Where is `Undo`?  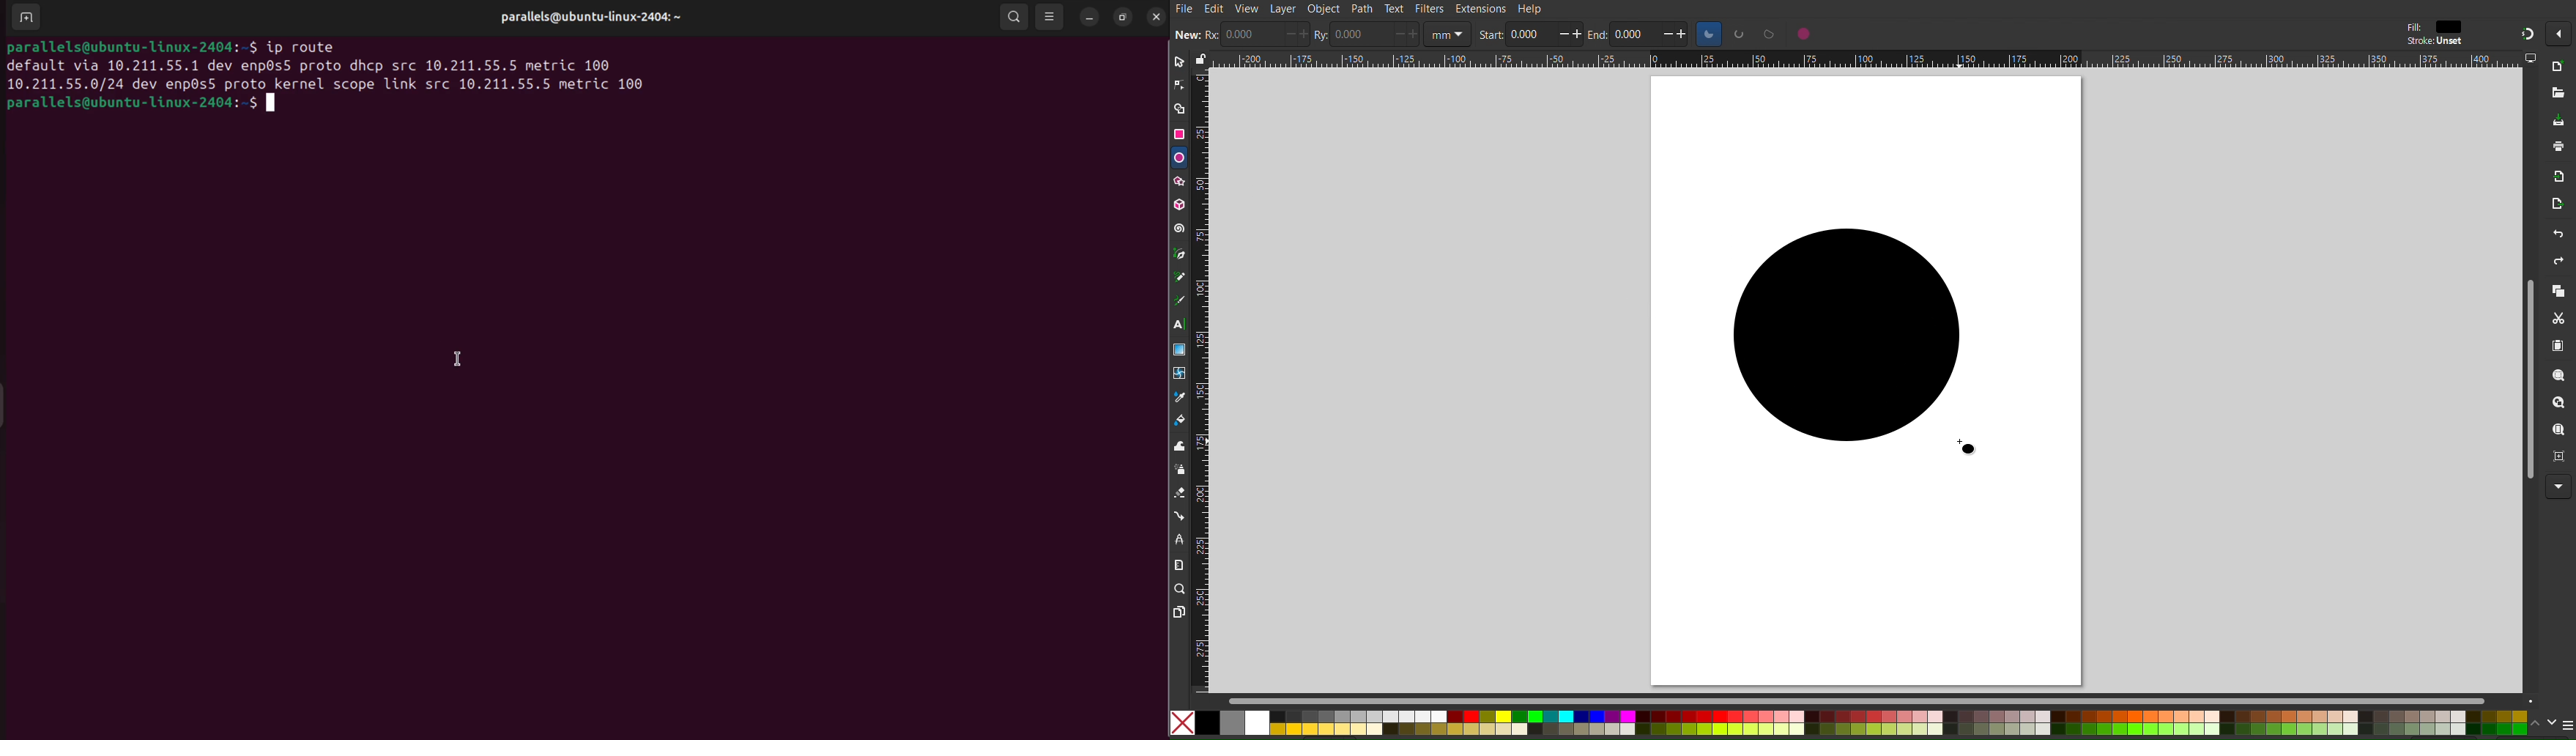 Undo is located at coordinates (2558, 232).